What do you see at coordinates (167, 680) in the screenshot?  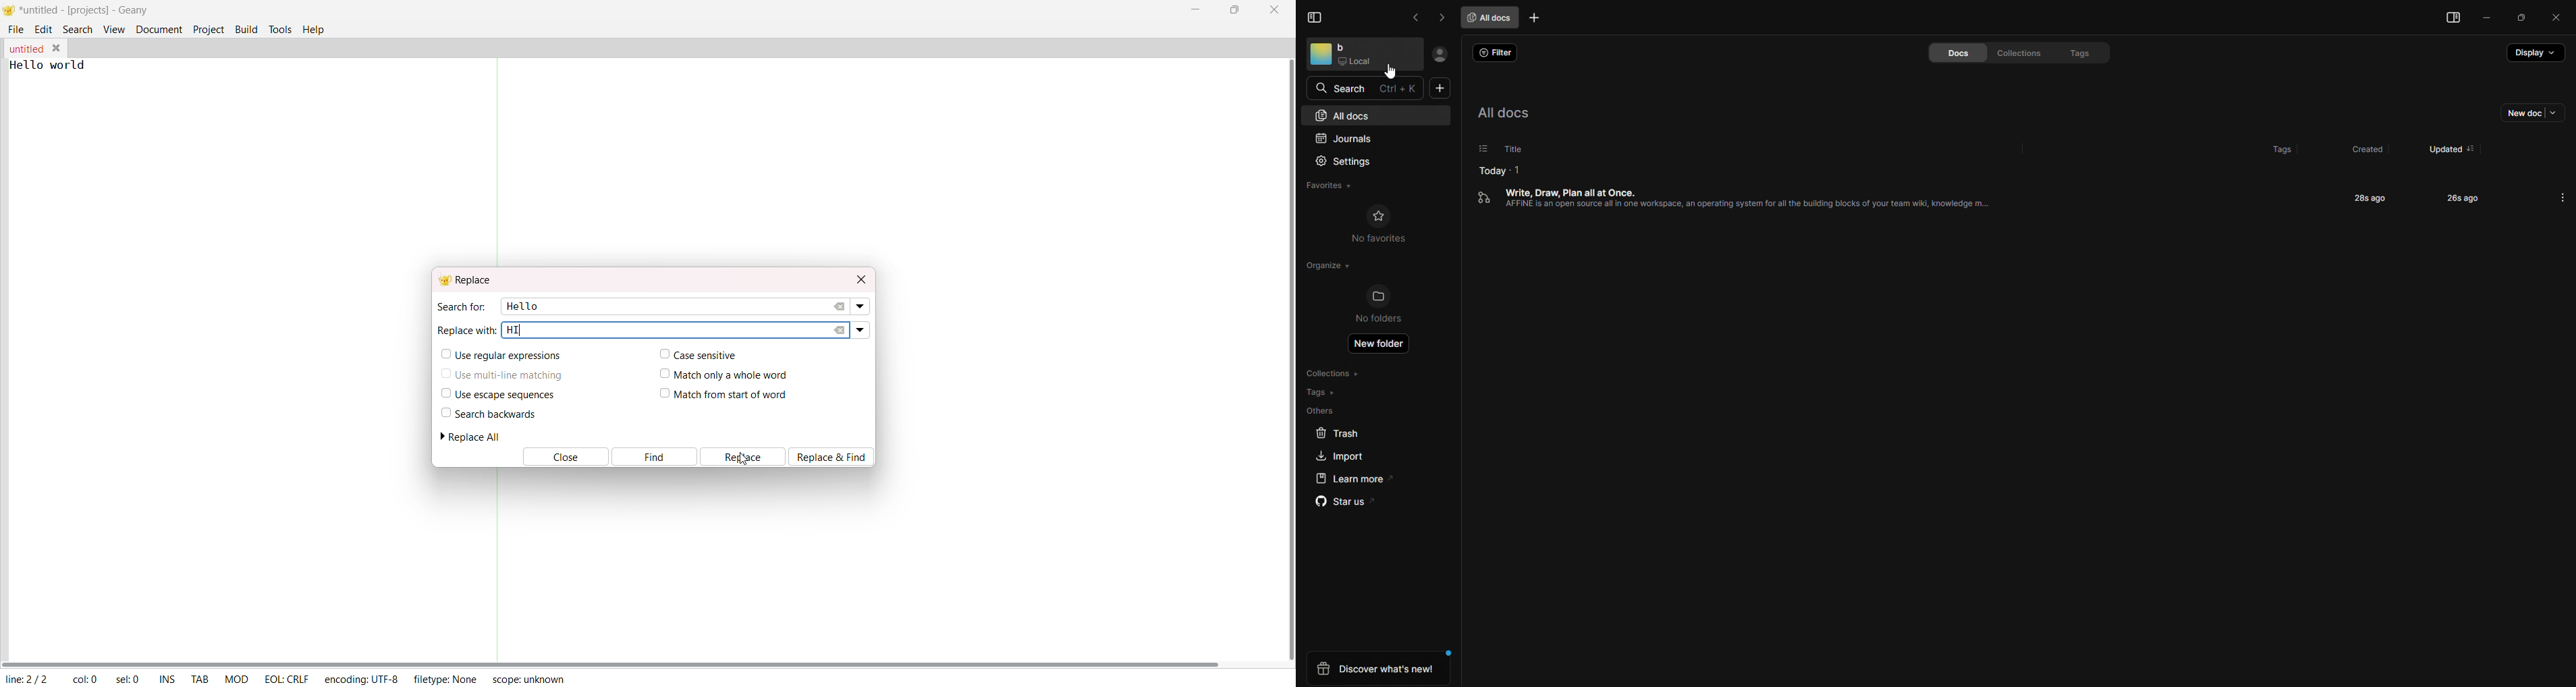 I see `ins` at bounding box center [167, 680].